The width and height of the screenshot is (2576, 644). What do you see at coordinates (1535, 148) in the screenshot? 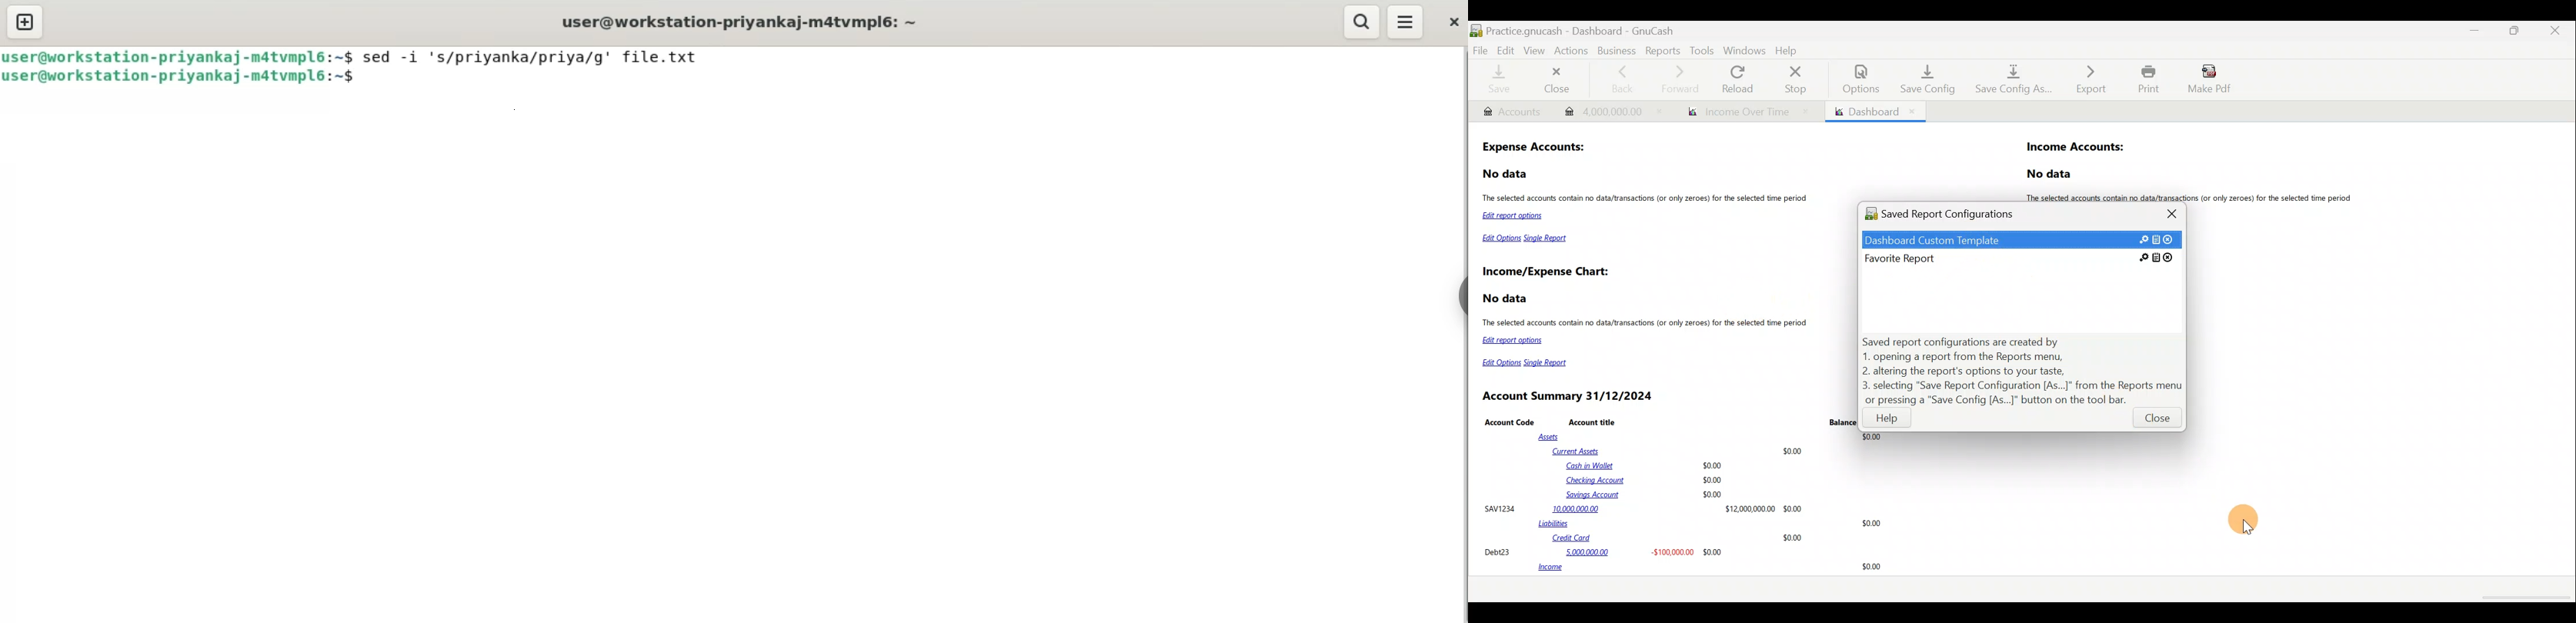
I see `Expense Accounts:` at bounding box center [1535, 148].